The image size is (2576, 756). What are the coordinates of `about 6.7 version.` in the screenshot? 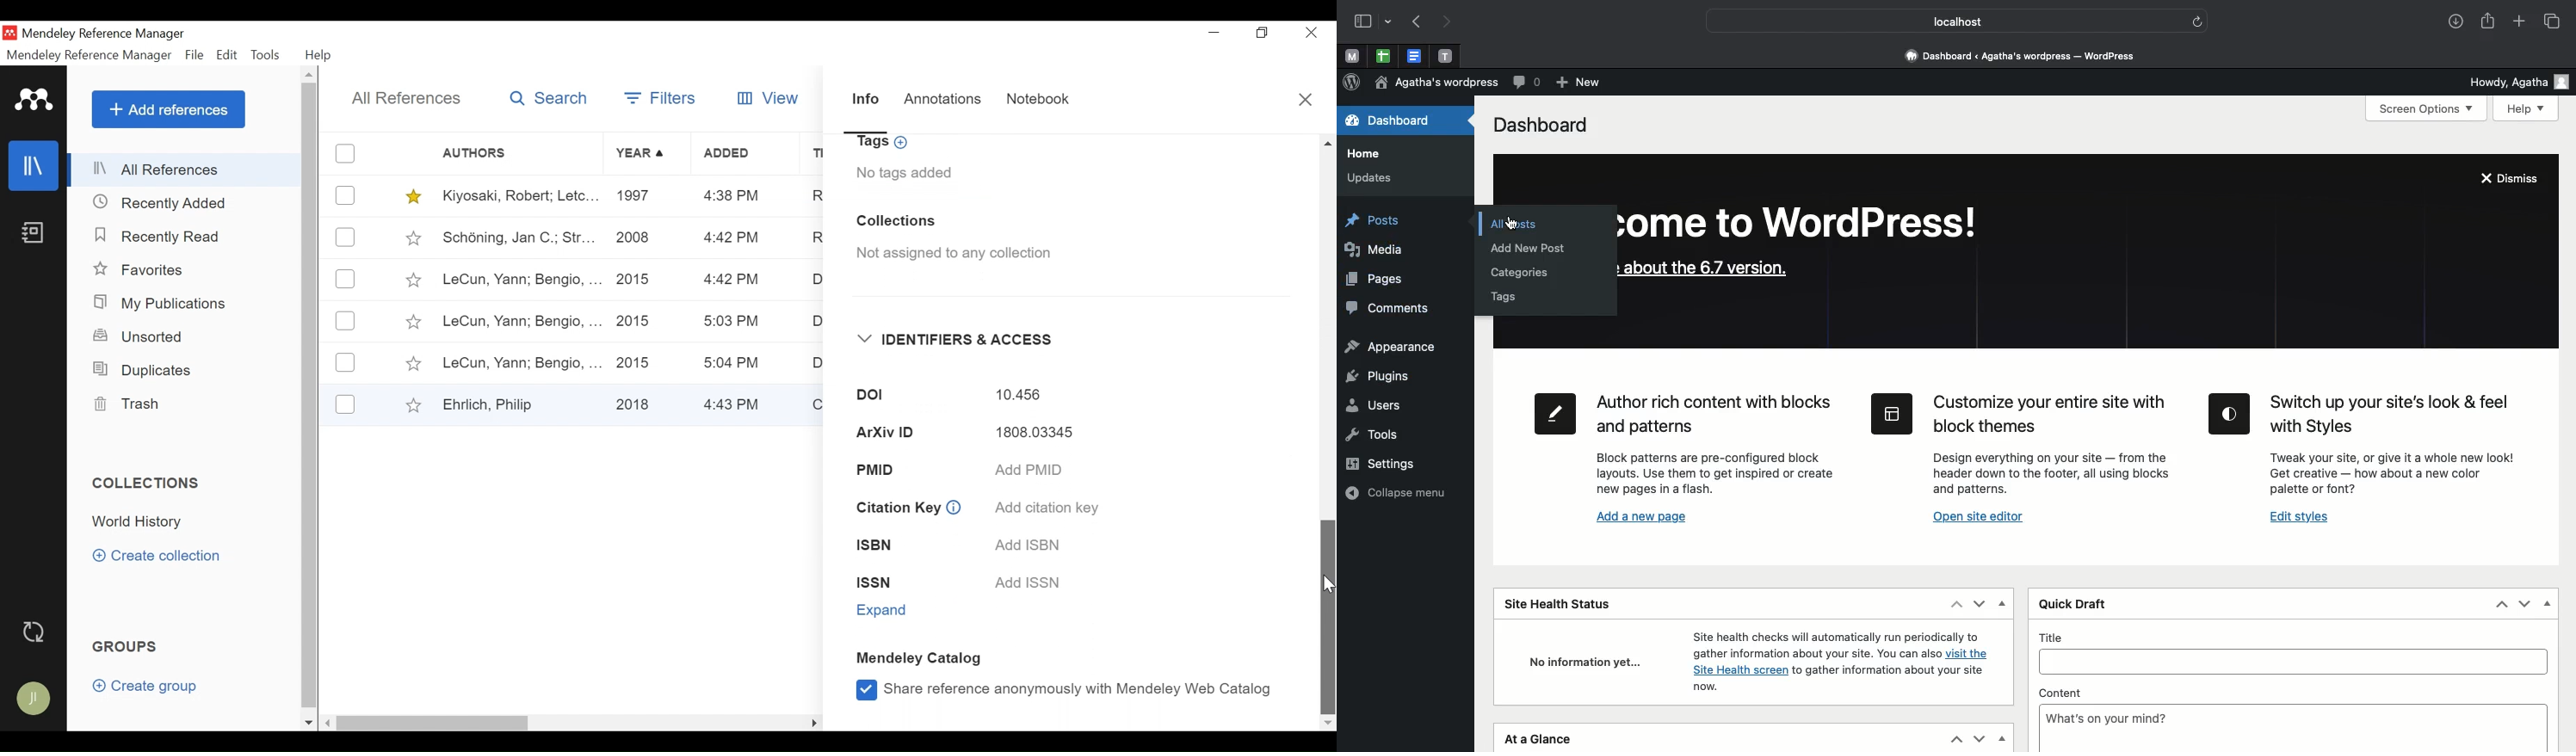 It's located at (1703, 271).